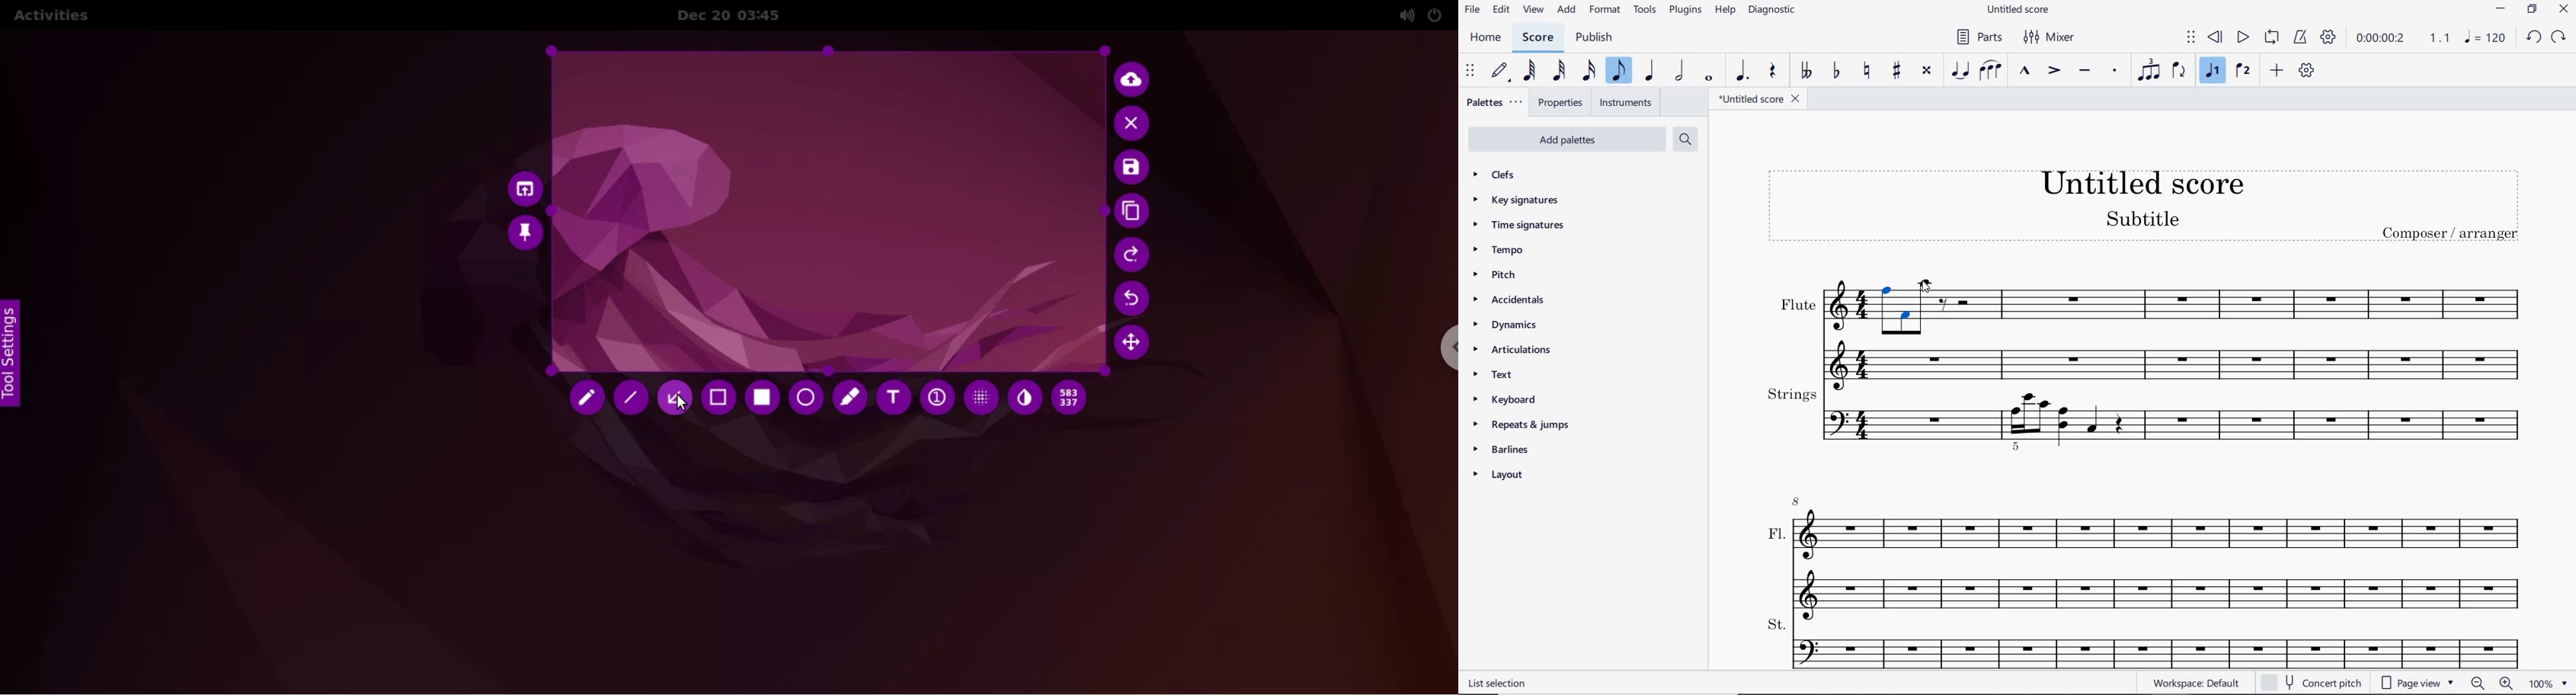 This screenshot has width=2576, height=700. Describe the element at coordinates (1518, 224) in the screenshot. I see `time signatures` at that location.